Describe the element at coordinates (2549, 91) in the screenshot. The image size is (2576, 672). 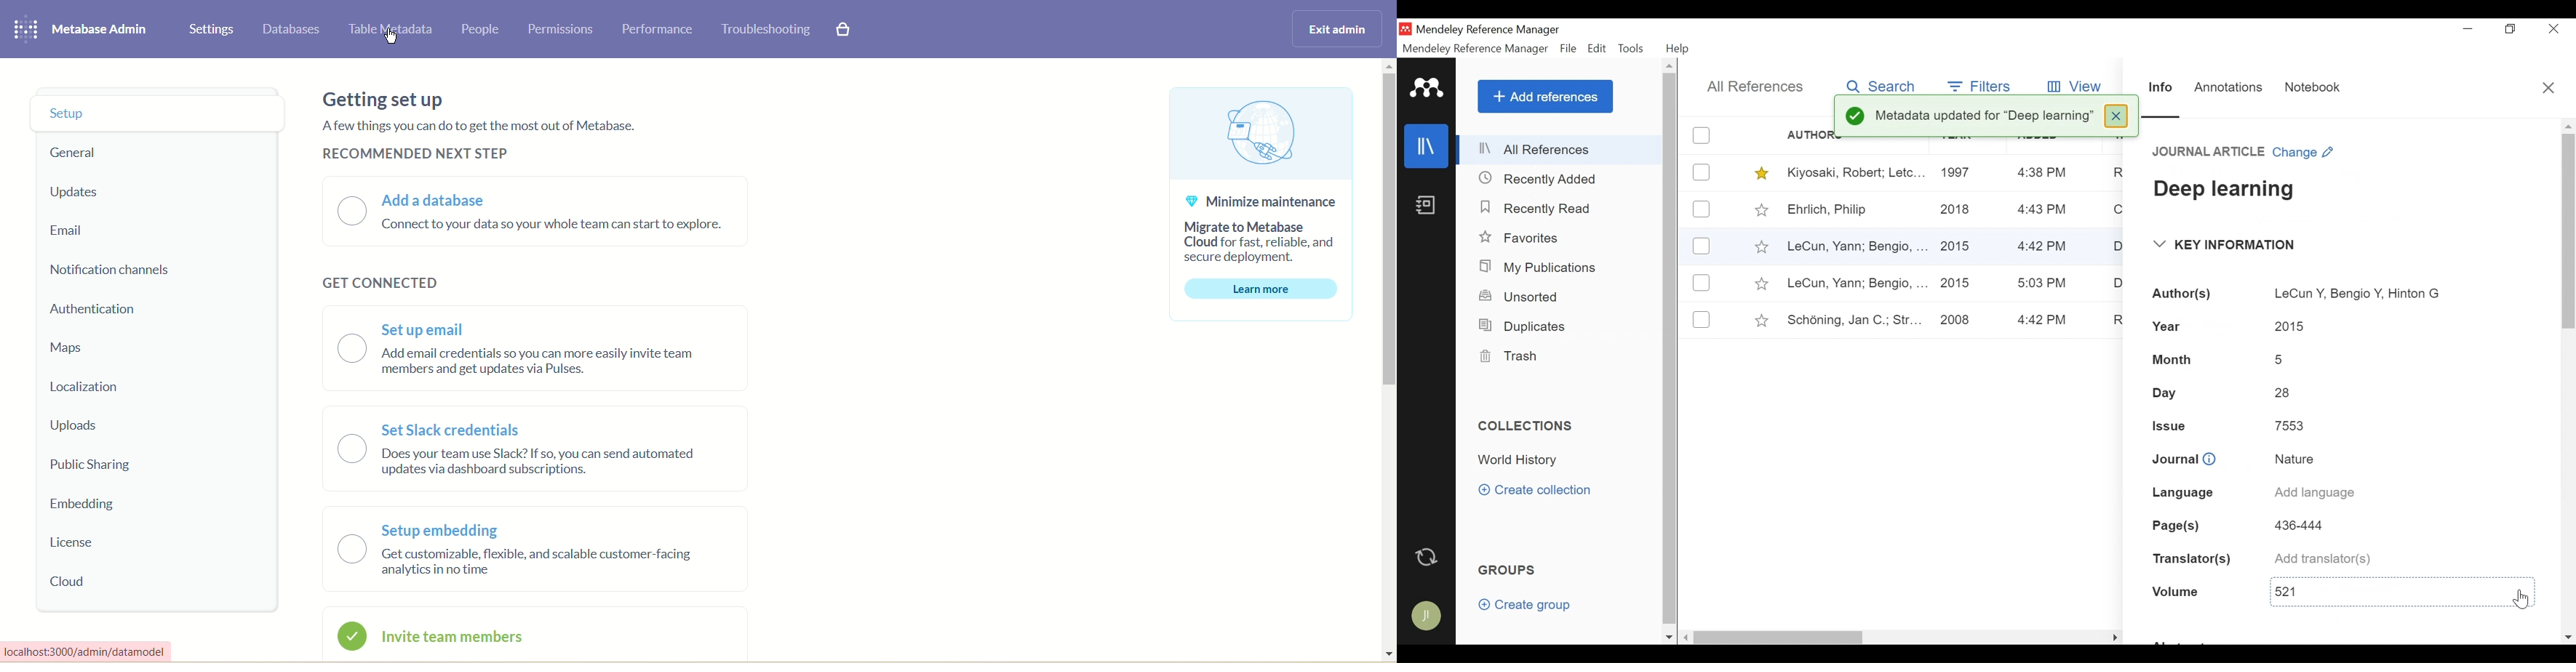
I see `Close` at that location.